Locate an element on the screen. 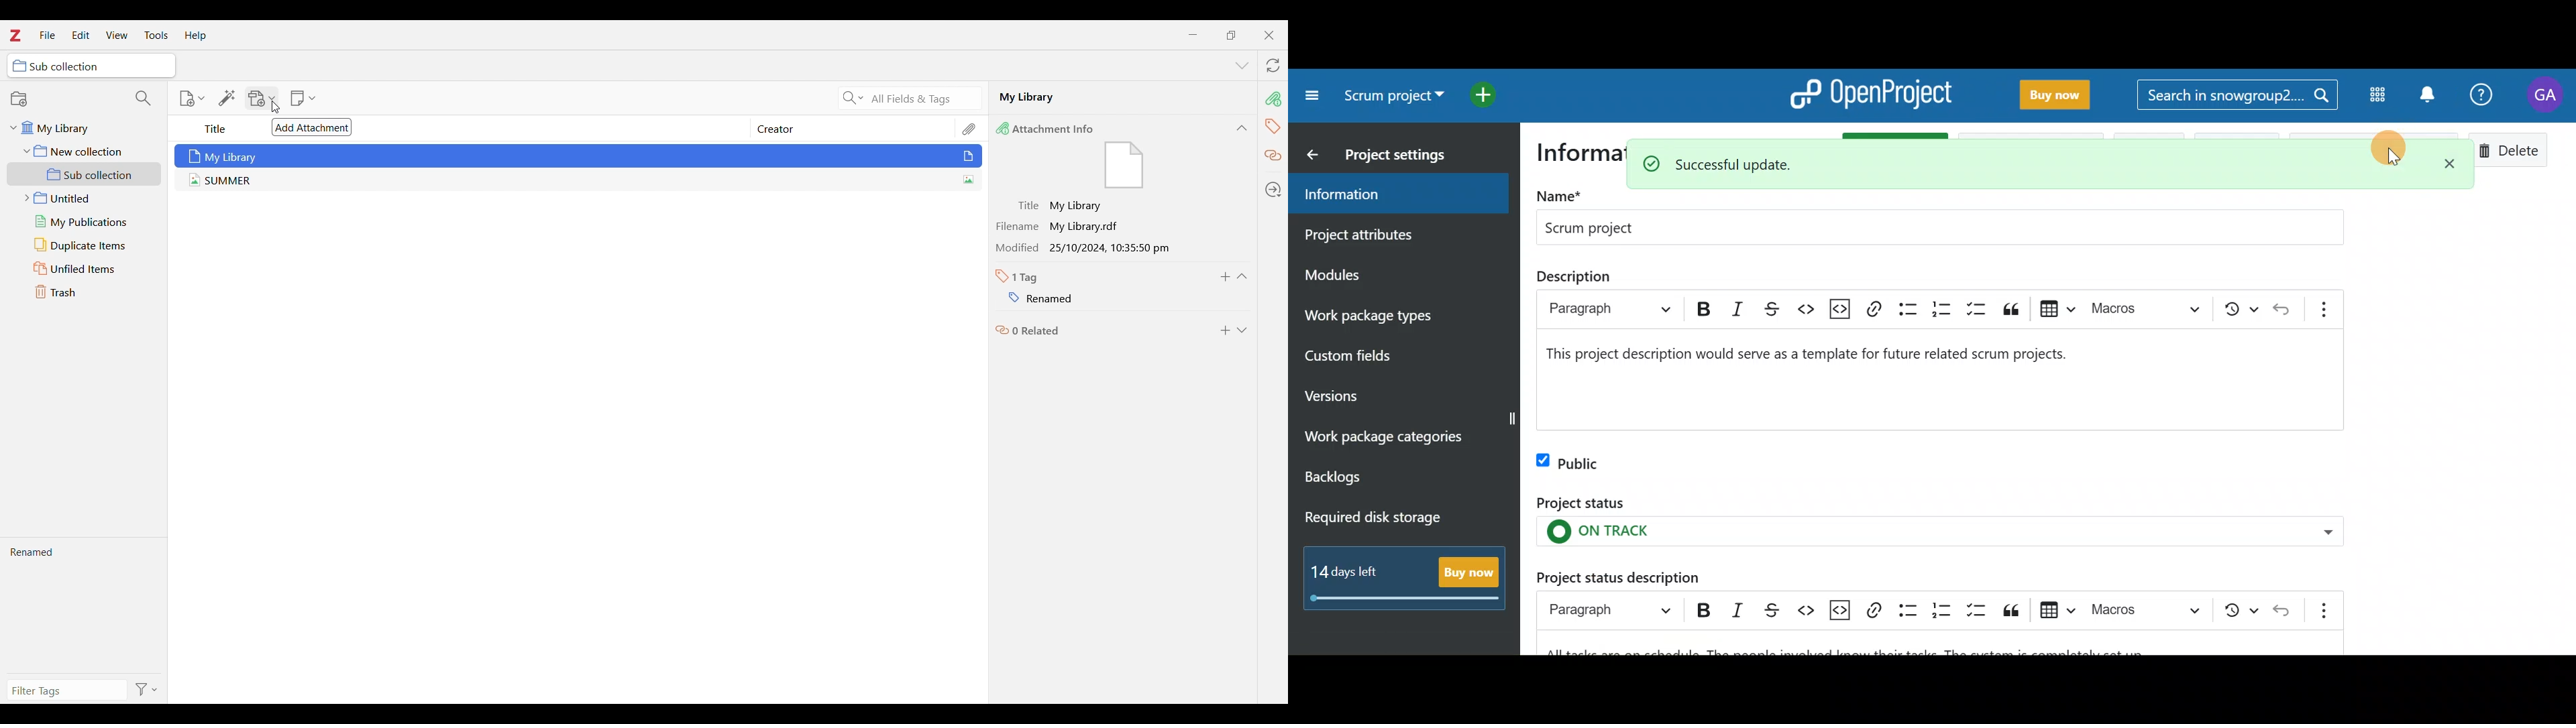 This screenshot has height=728, width=2576. Filter options is located at coordinates (147, 688).